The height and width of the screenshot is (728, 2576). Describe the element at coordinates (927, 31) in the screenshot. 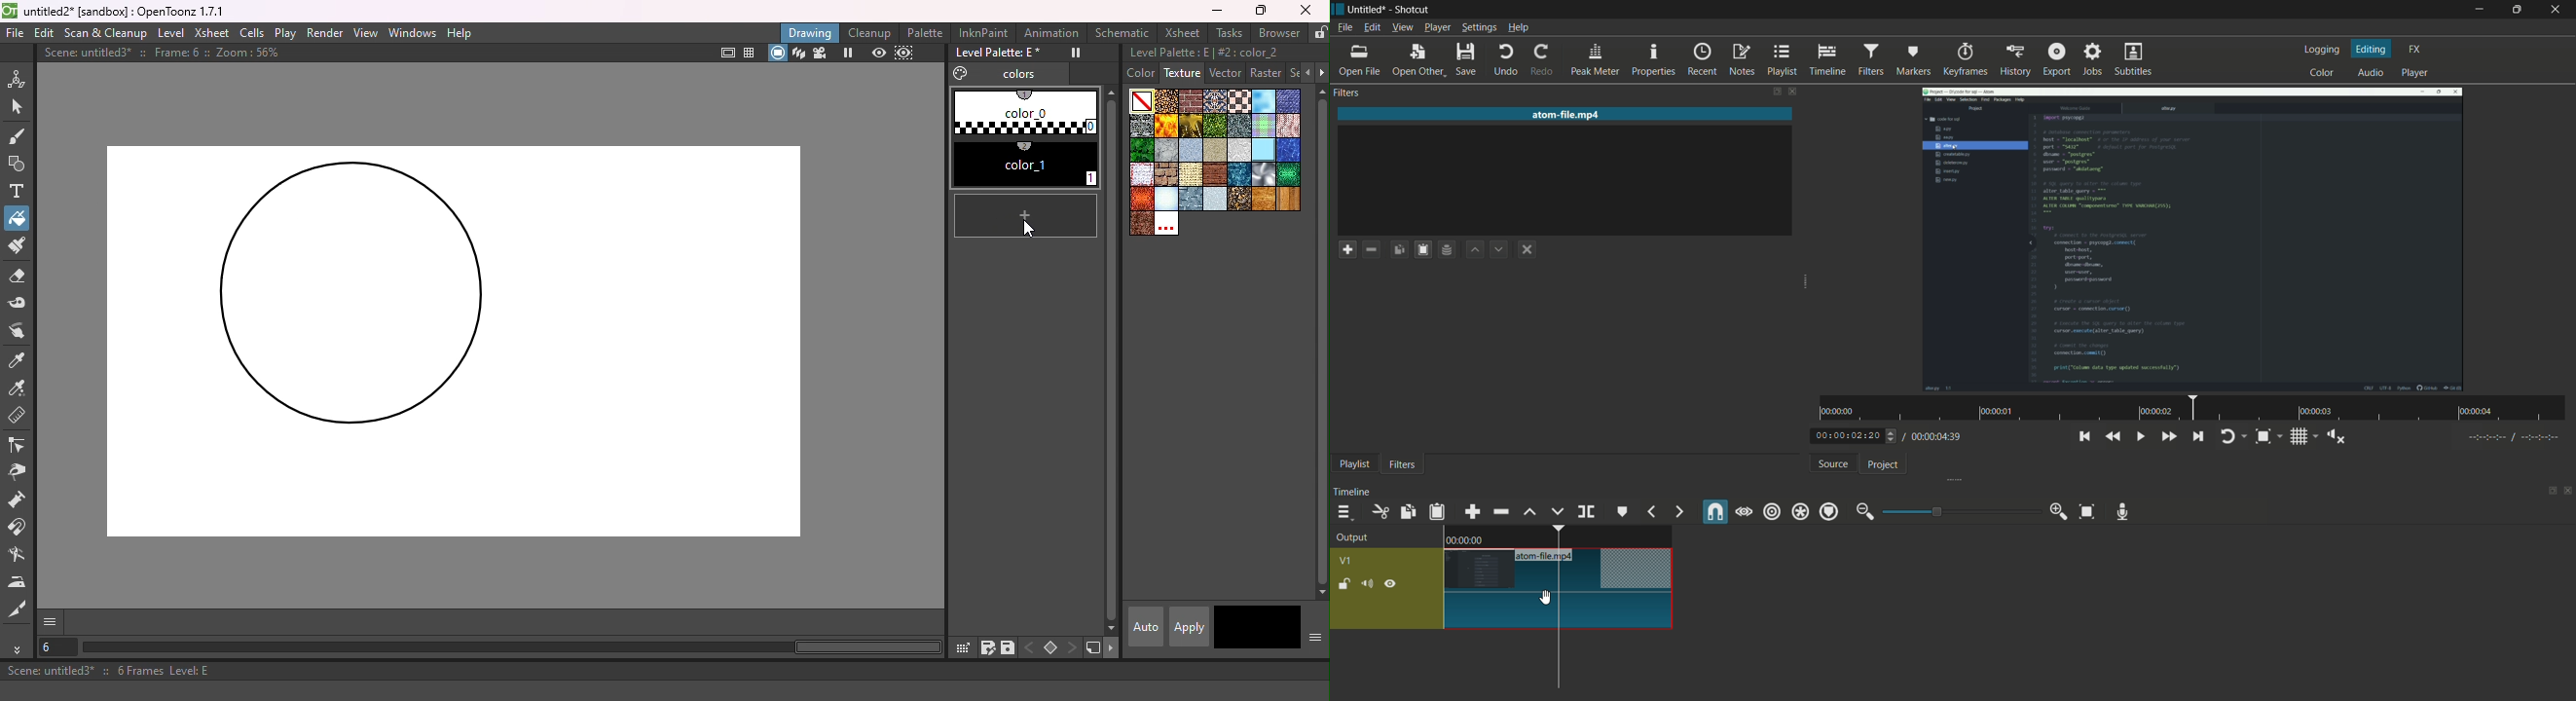

I see `Palette` at that location.